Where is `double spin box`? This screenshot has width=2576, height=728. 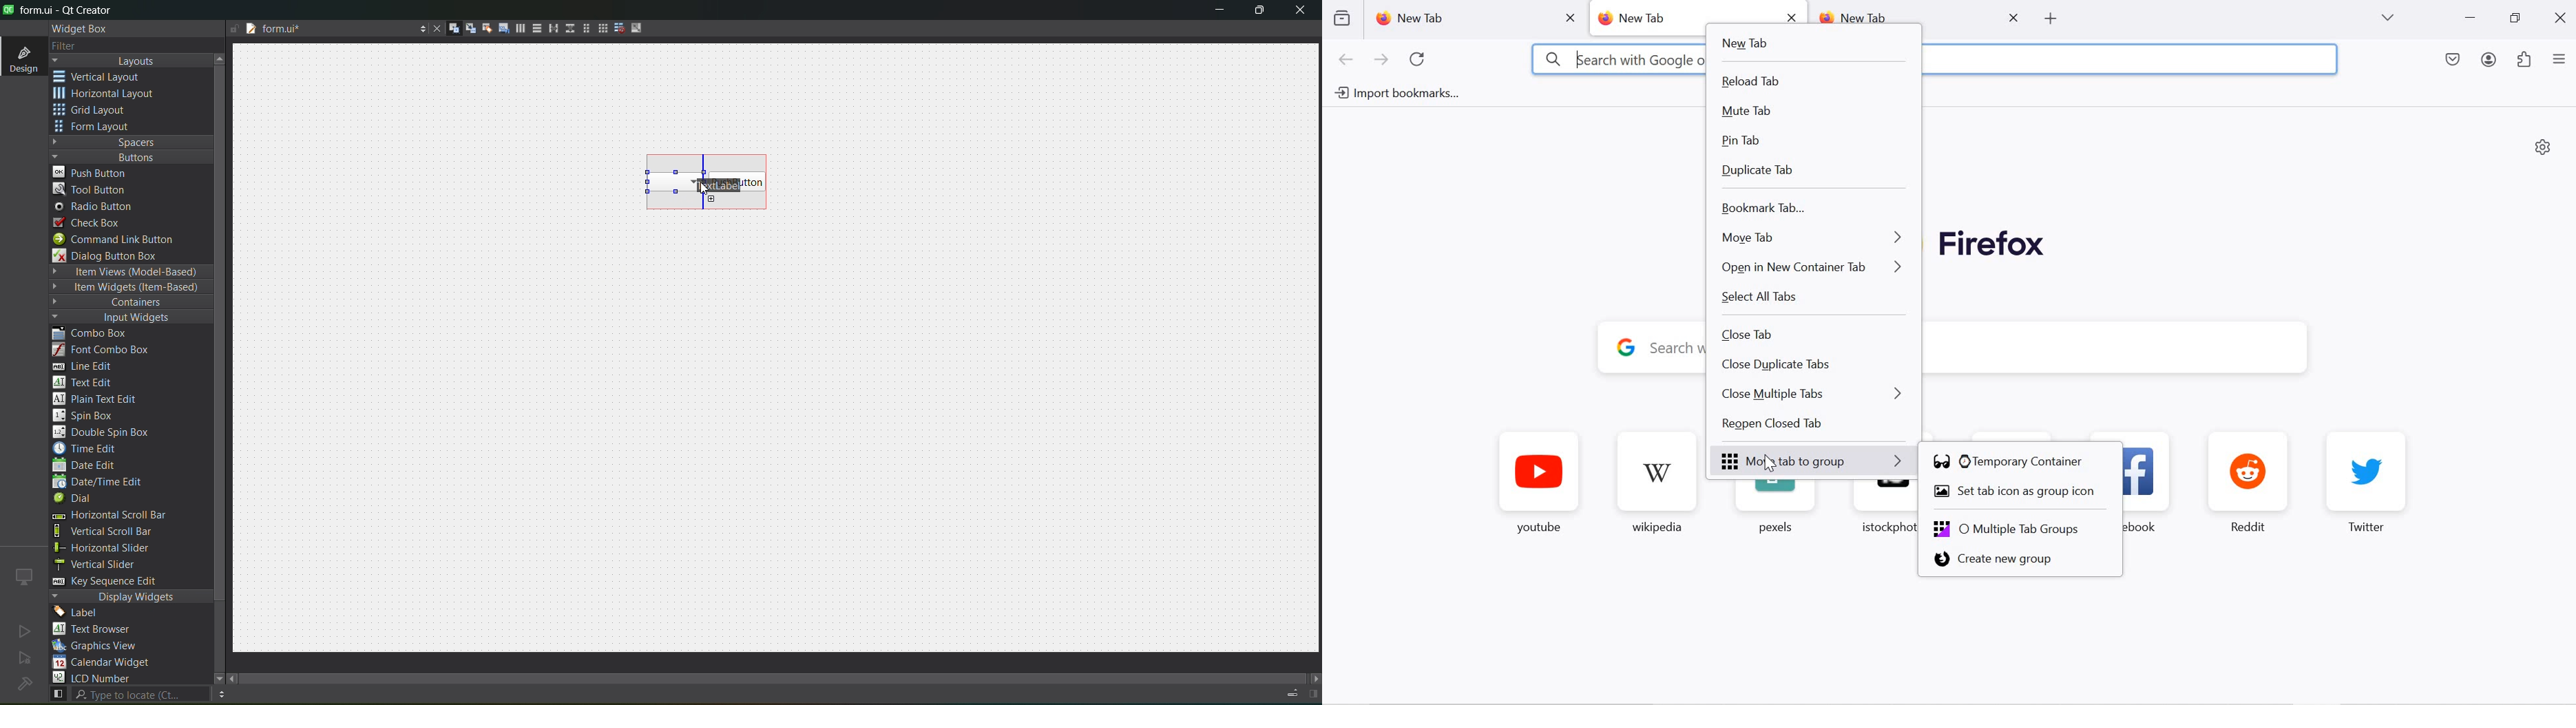 double spin box is located at coordinates (111, 432).